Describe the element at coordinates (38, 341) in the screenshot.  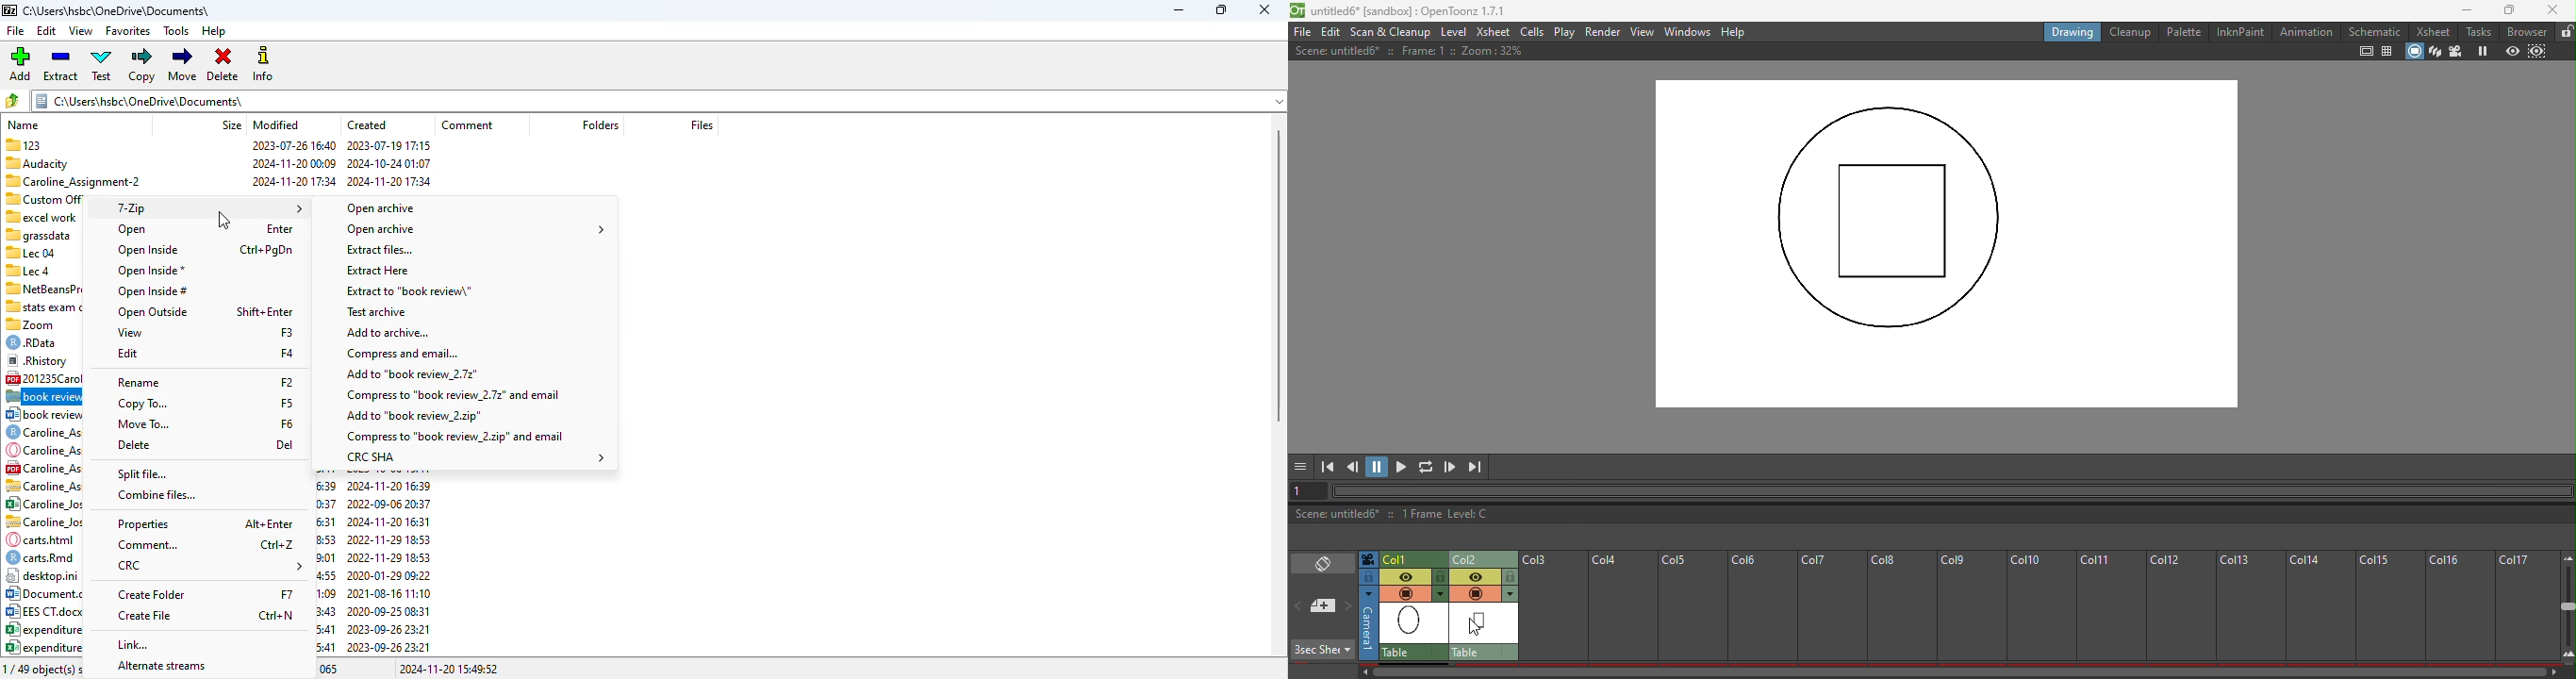
I see `© RData` at that location.